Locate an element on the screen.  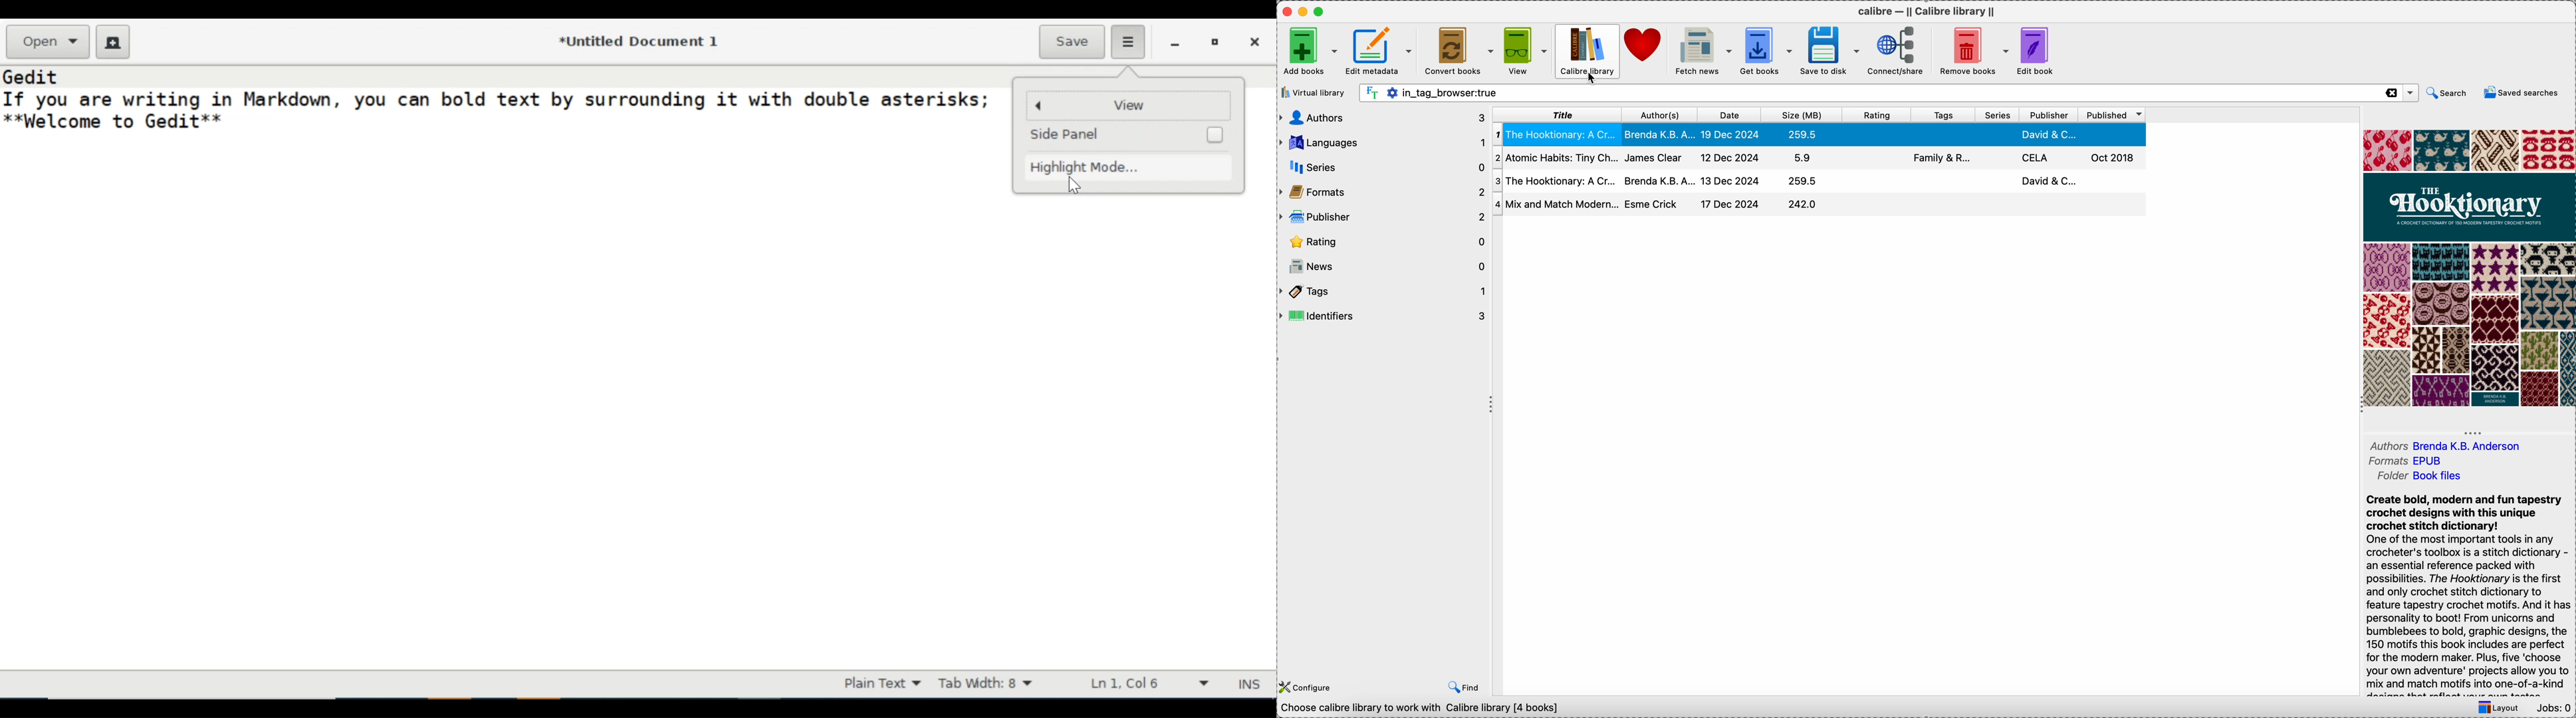
close is located at coordinates (1254, 41).